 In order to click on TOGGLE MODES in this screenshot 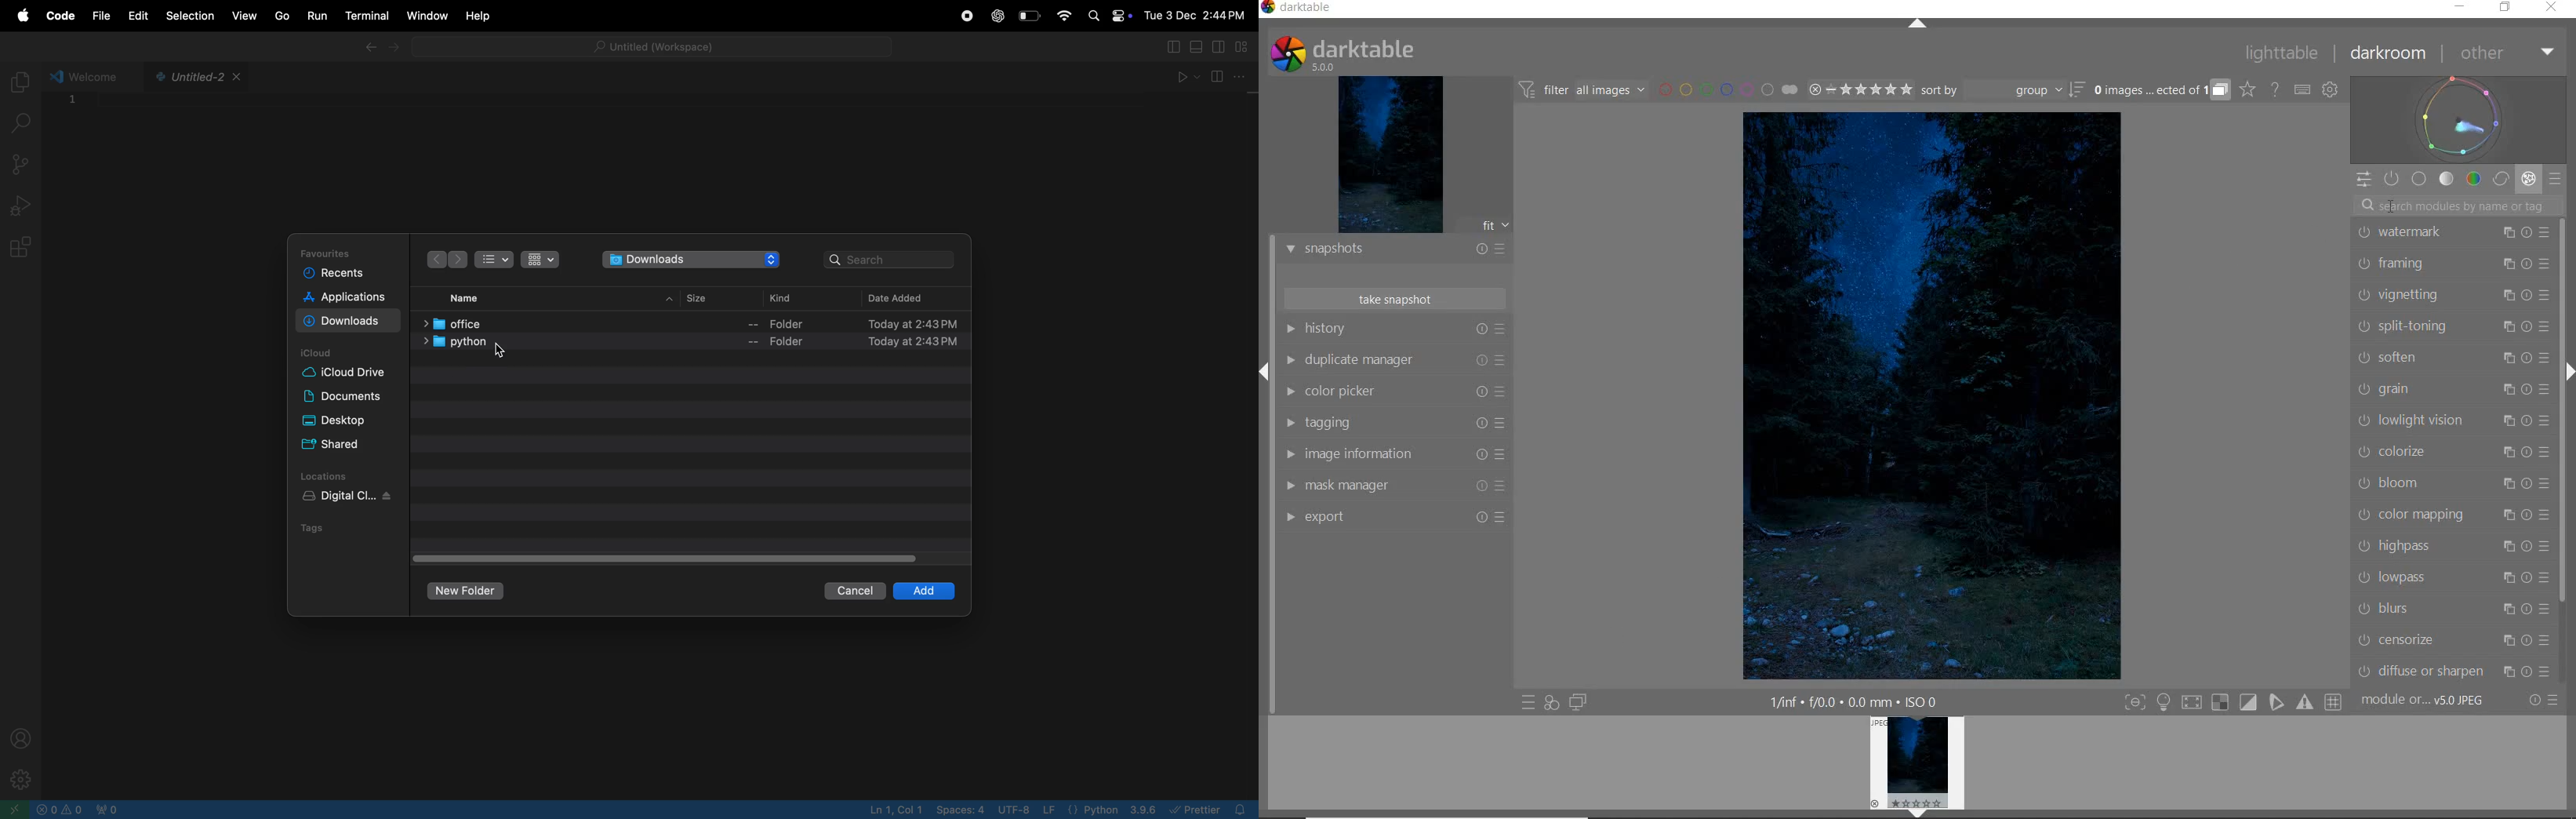, I will do `click(2233, 702)`.